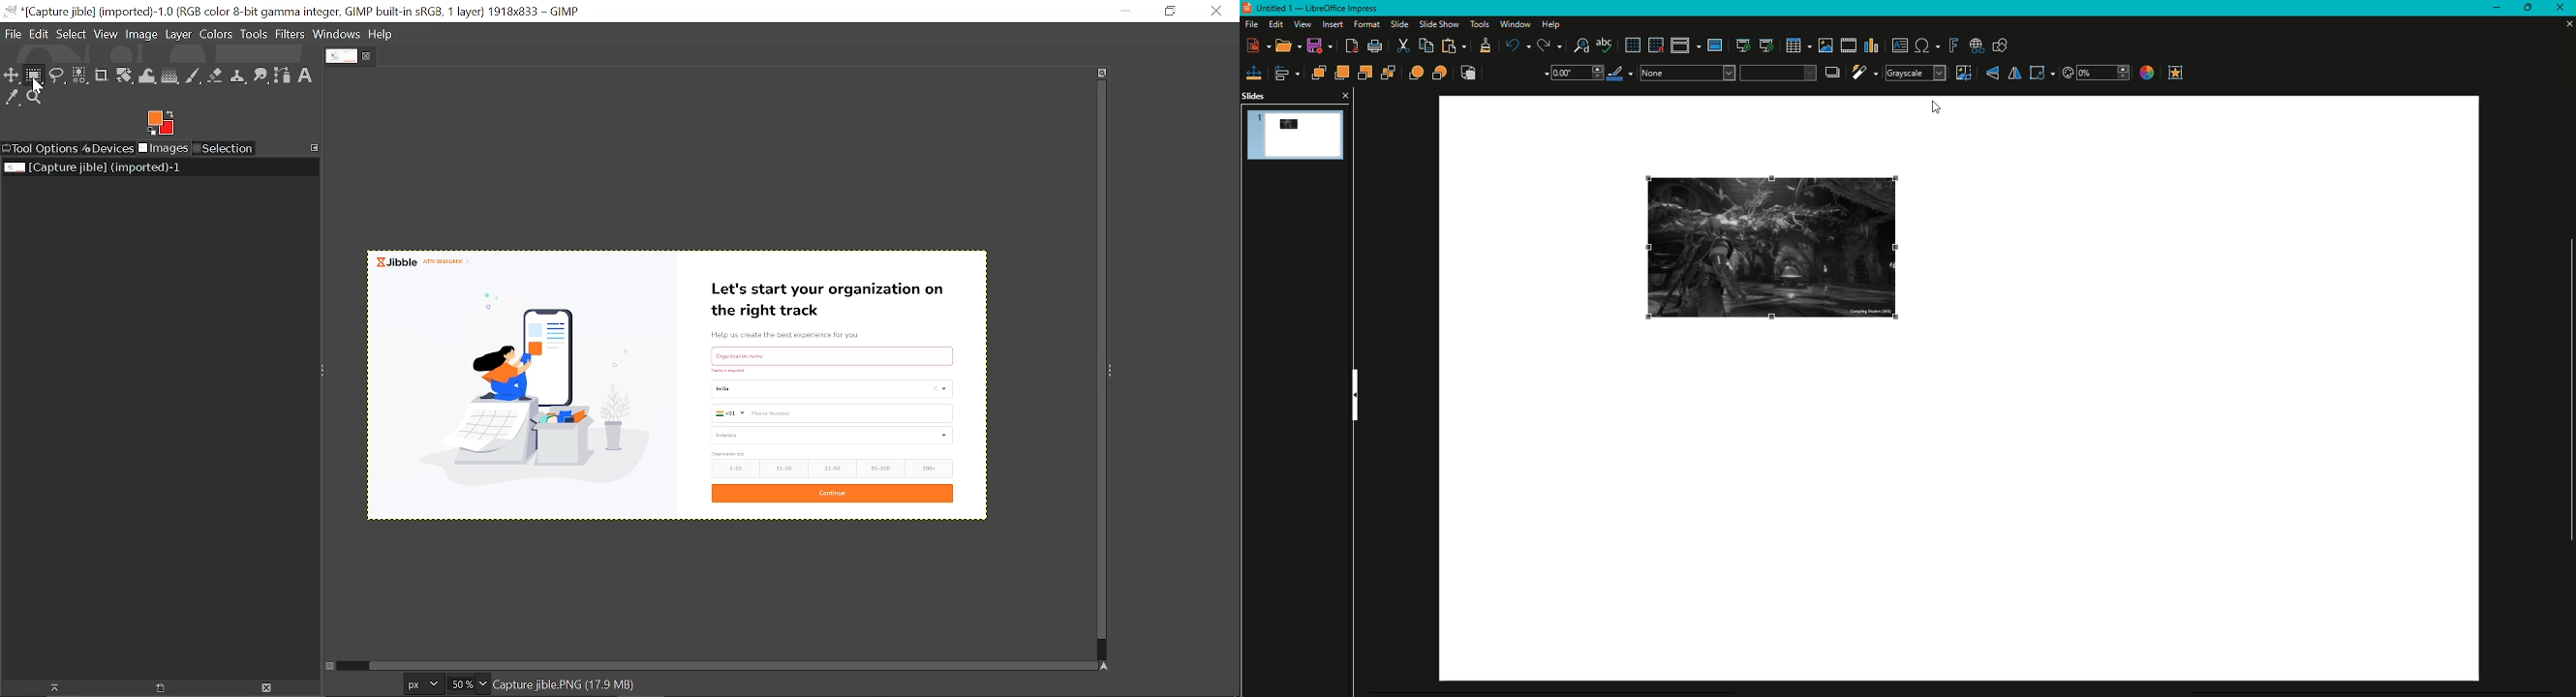 The image size is (2576, 700). What do you see at coordinates (2177, 72) in the screenshot?
I see `Interaction` at bounding box center [2177, 72].